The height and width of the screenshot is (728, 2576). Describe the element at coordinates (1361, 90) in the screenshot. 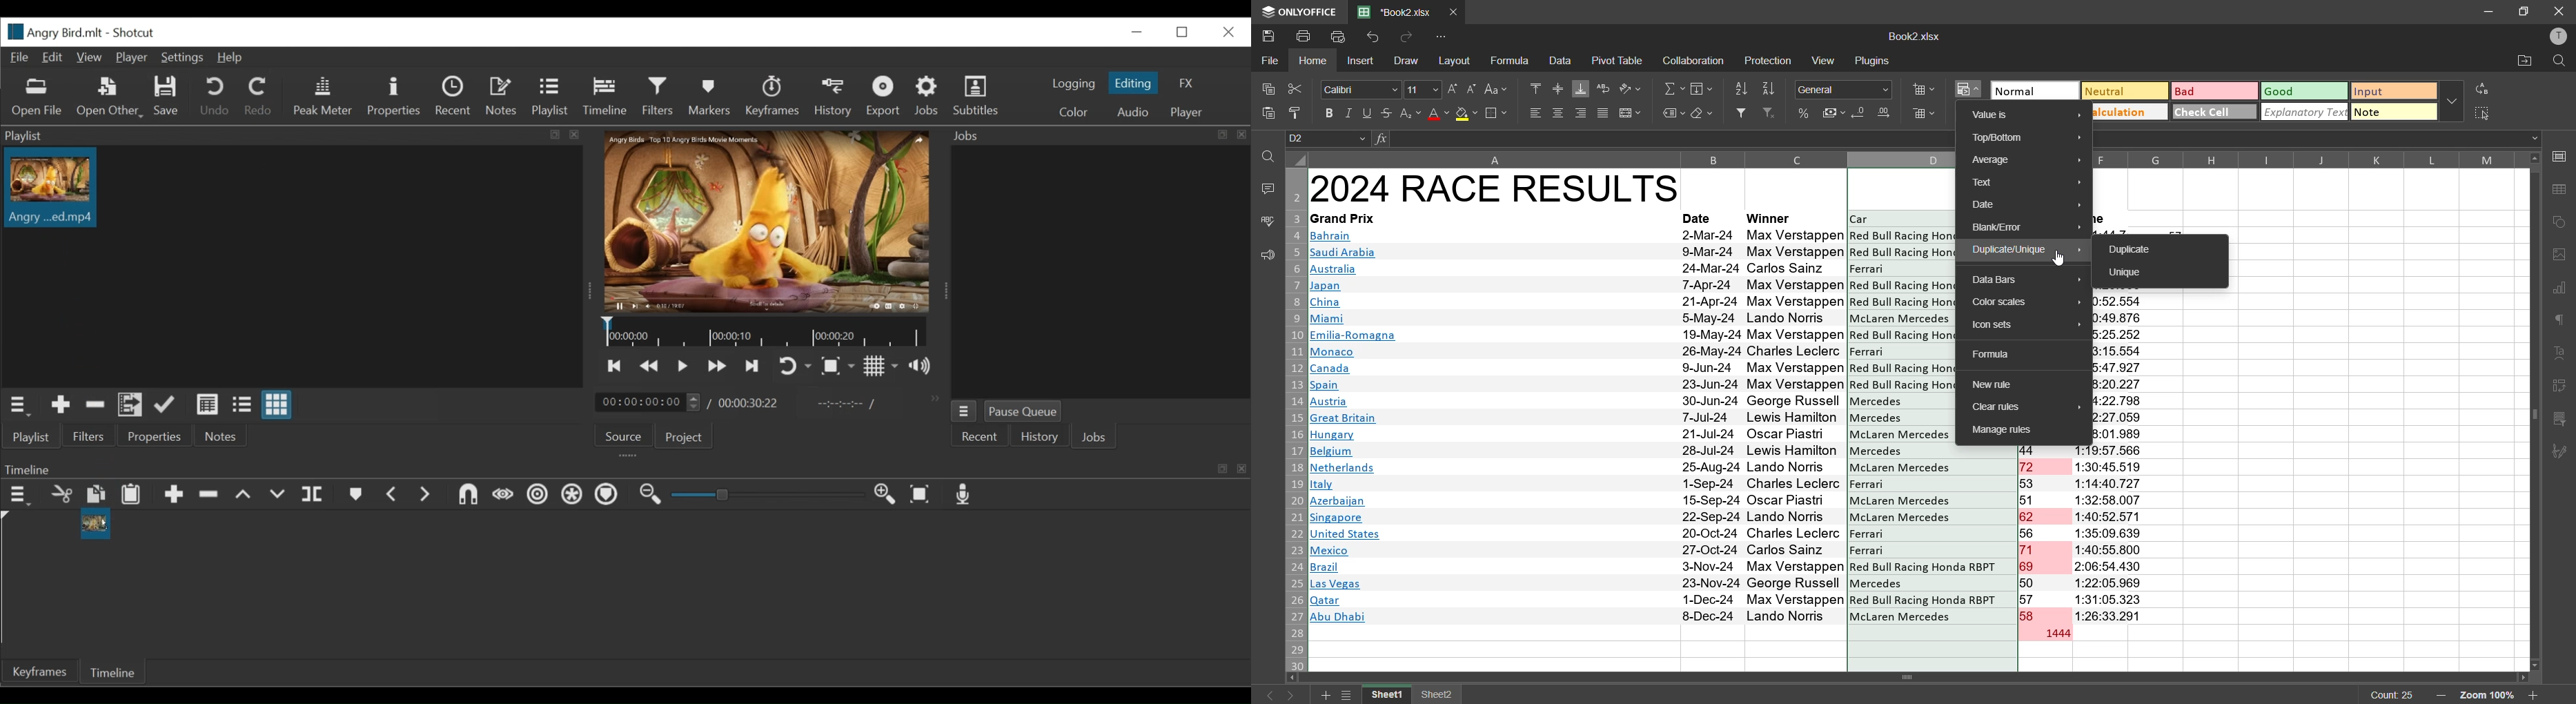

I see `font style` at that location.